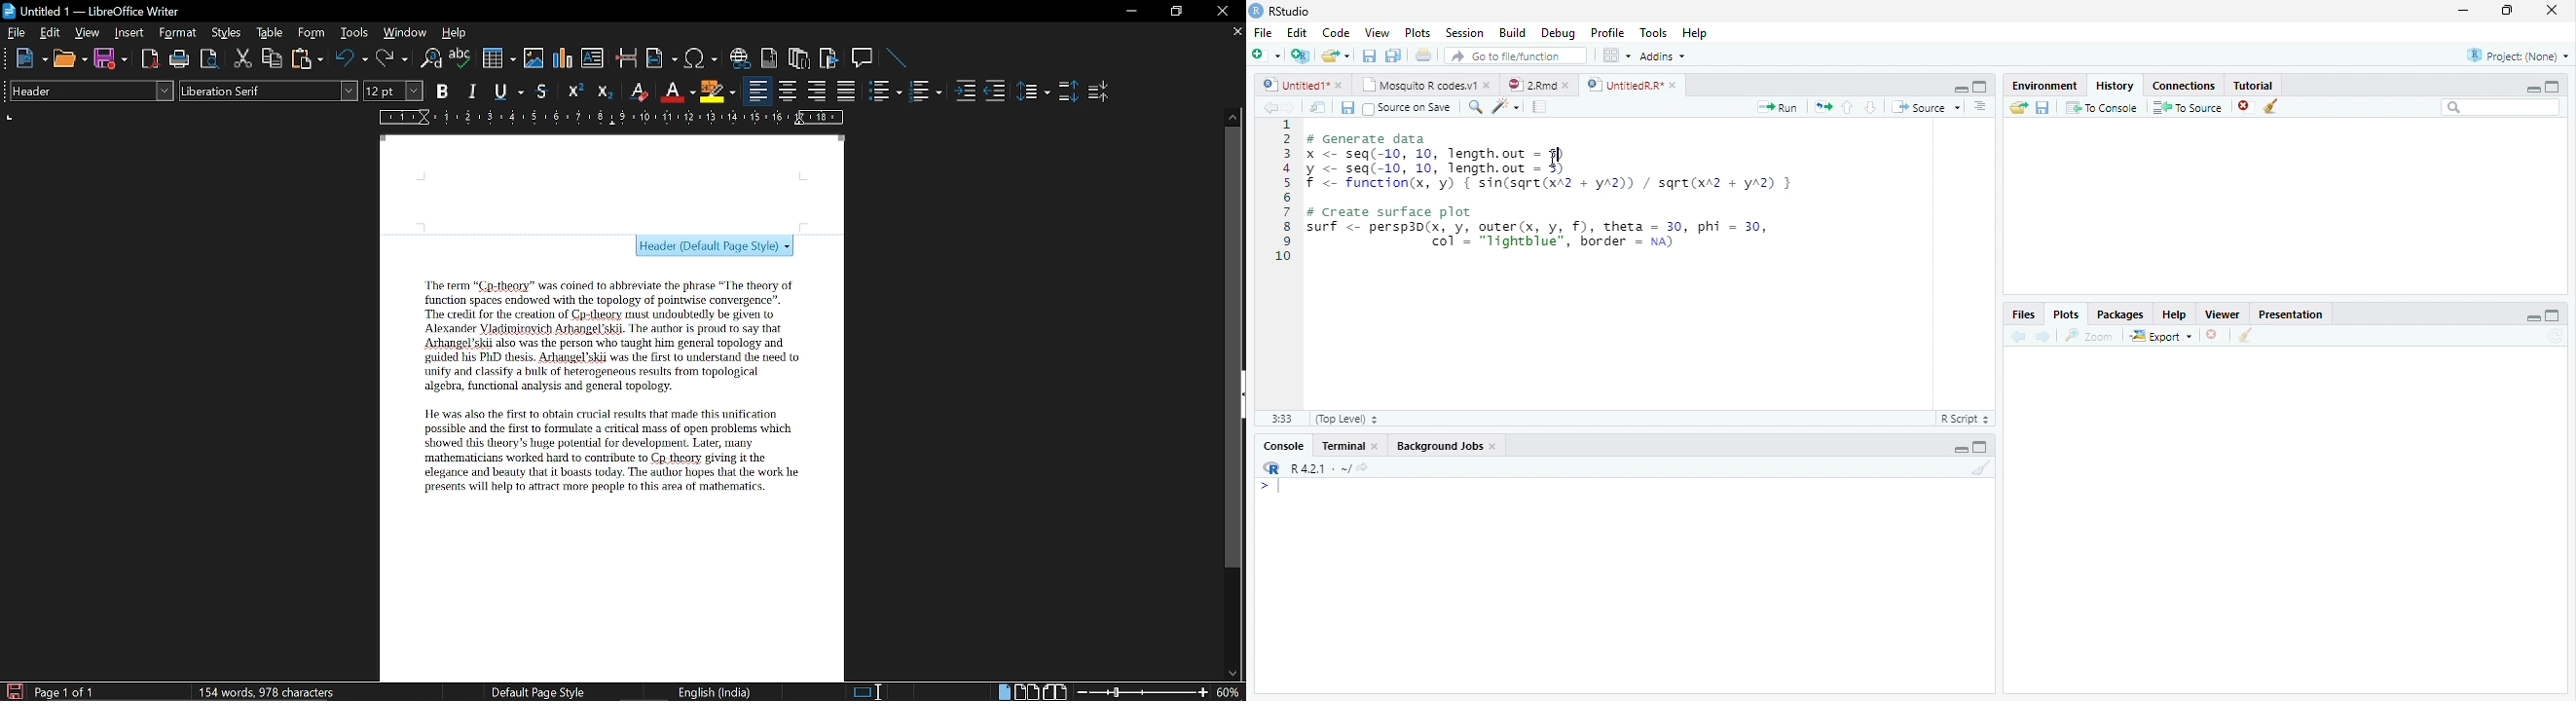 Image resolution: width=2576 pixels, height=728 pixels. Describe the element at coordinates (1409, 107) in the screenshot. I see `Source on Save` at that location.